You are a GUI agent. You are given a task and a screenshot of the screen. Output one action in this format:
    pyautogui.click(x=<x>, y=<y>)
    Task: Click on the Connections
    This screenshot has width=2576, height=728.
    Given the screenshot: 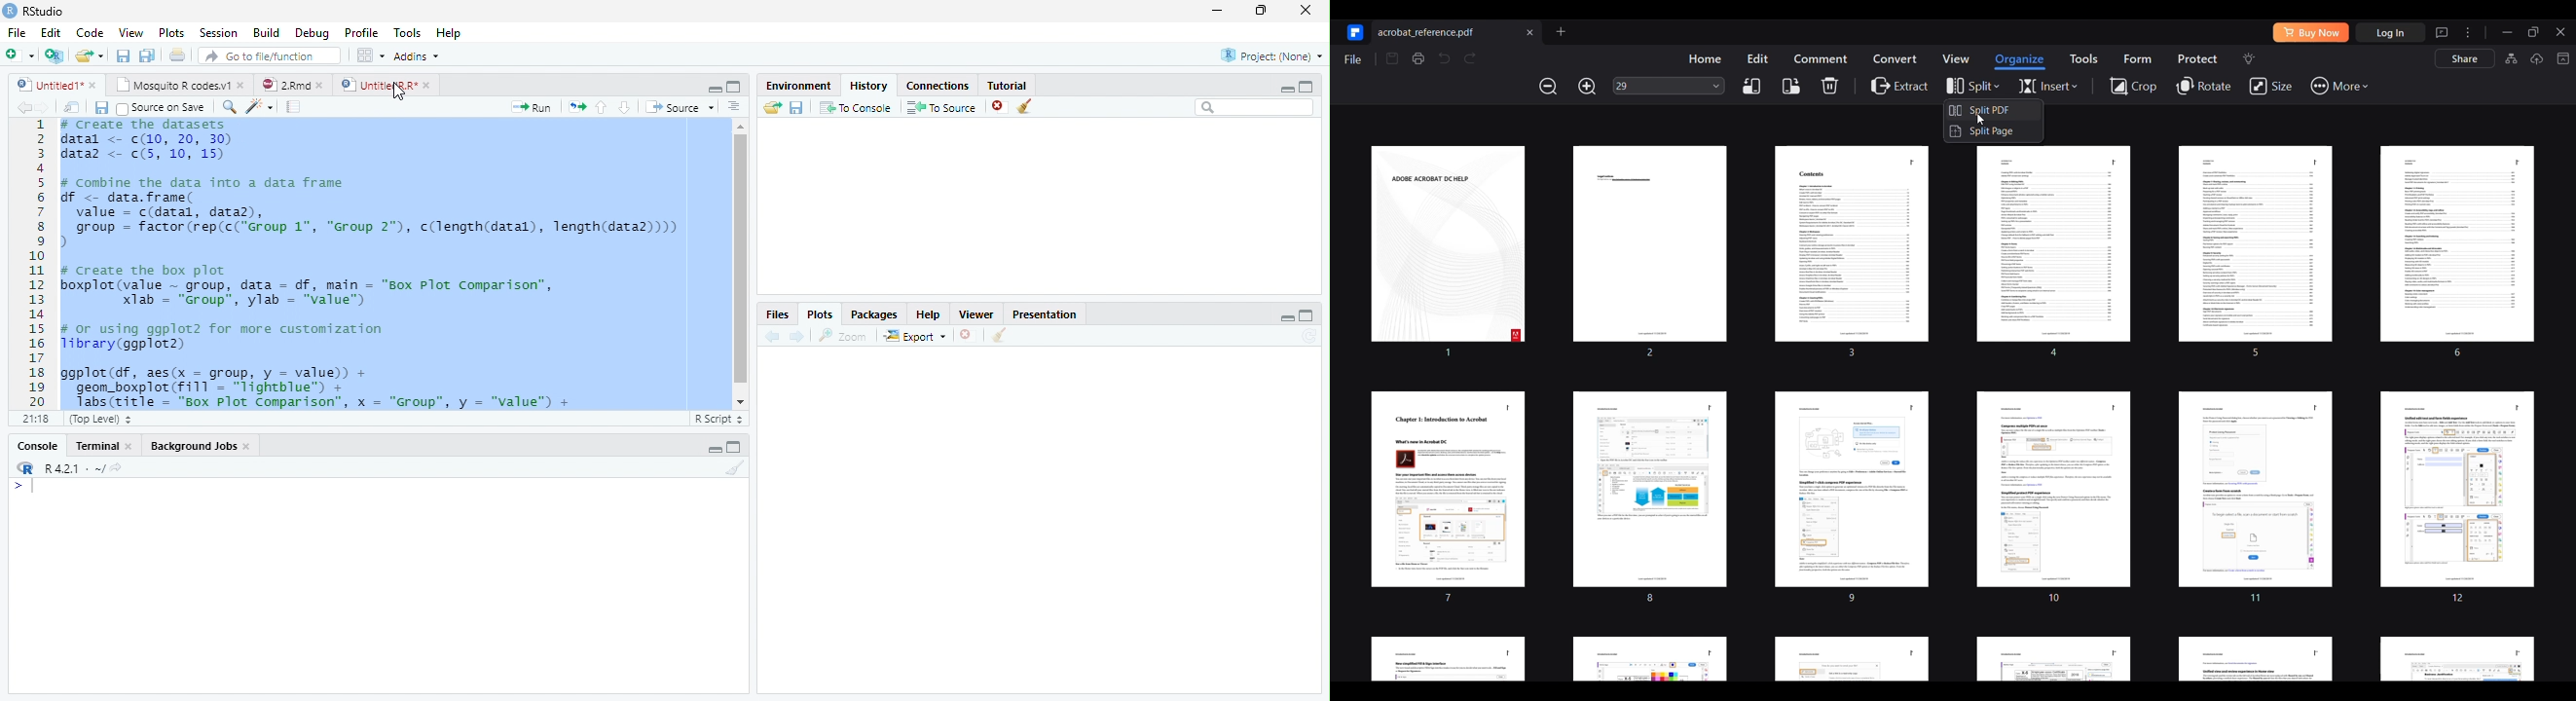 What is the action you would take?
    pyautogui.click(x=938, y=86)
    